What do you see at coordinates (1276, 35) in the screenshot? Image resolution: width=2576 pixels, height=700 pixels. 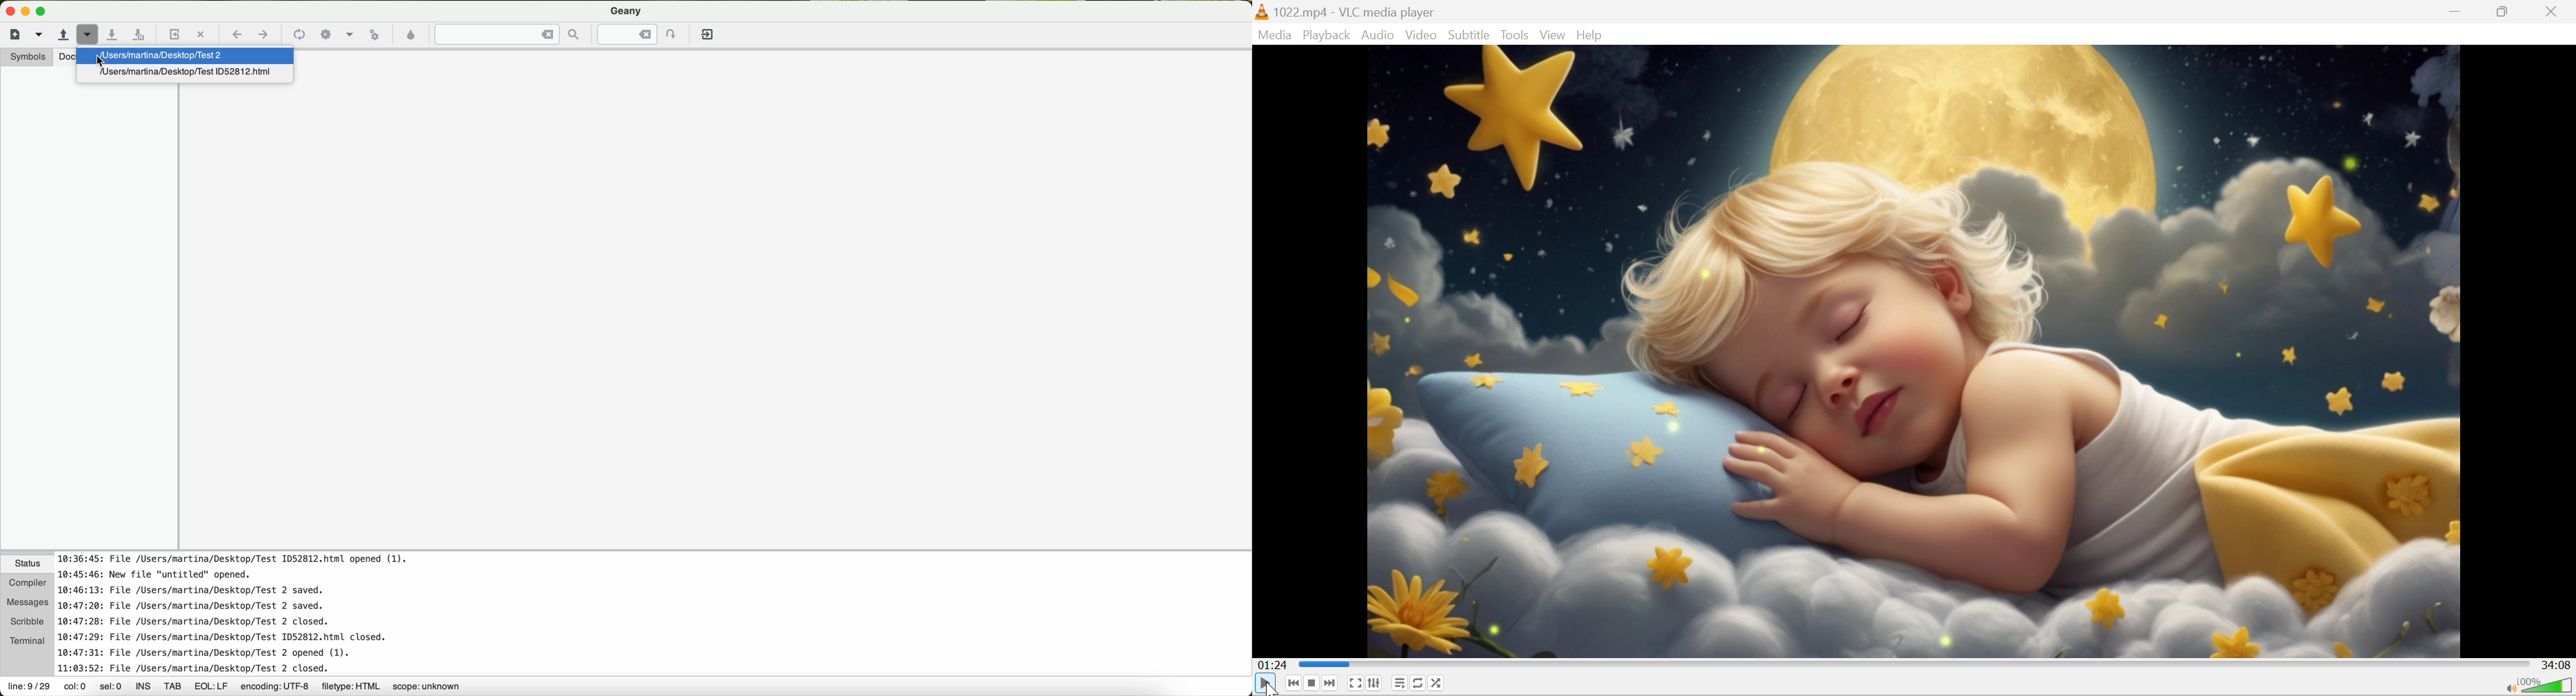 I see `Media` at bounding box center [1276, 35].